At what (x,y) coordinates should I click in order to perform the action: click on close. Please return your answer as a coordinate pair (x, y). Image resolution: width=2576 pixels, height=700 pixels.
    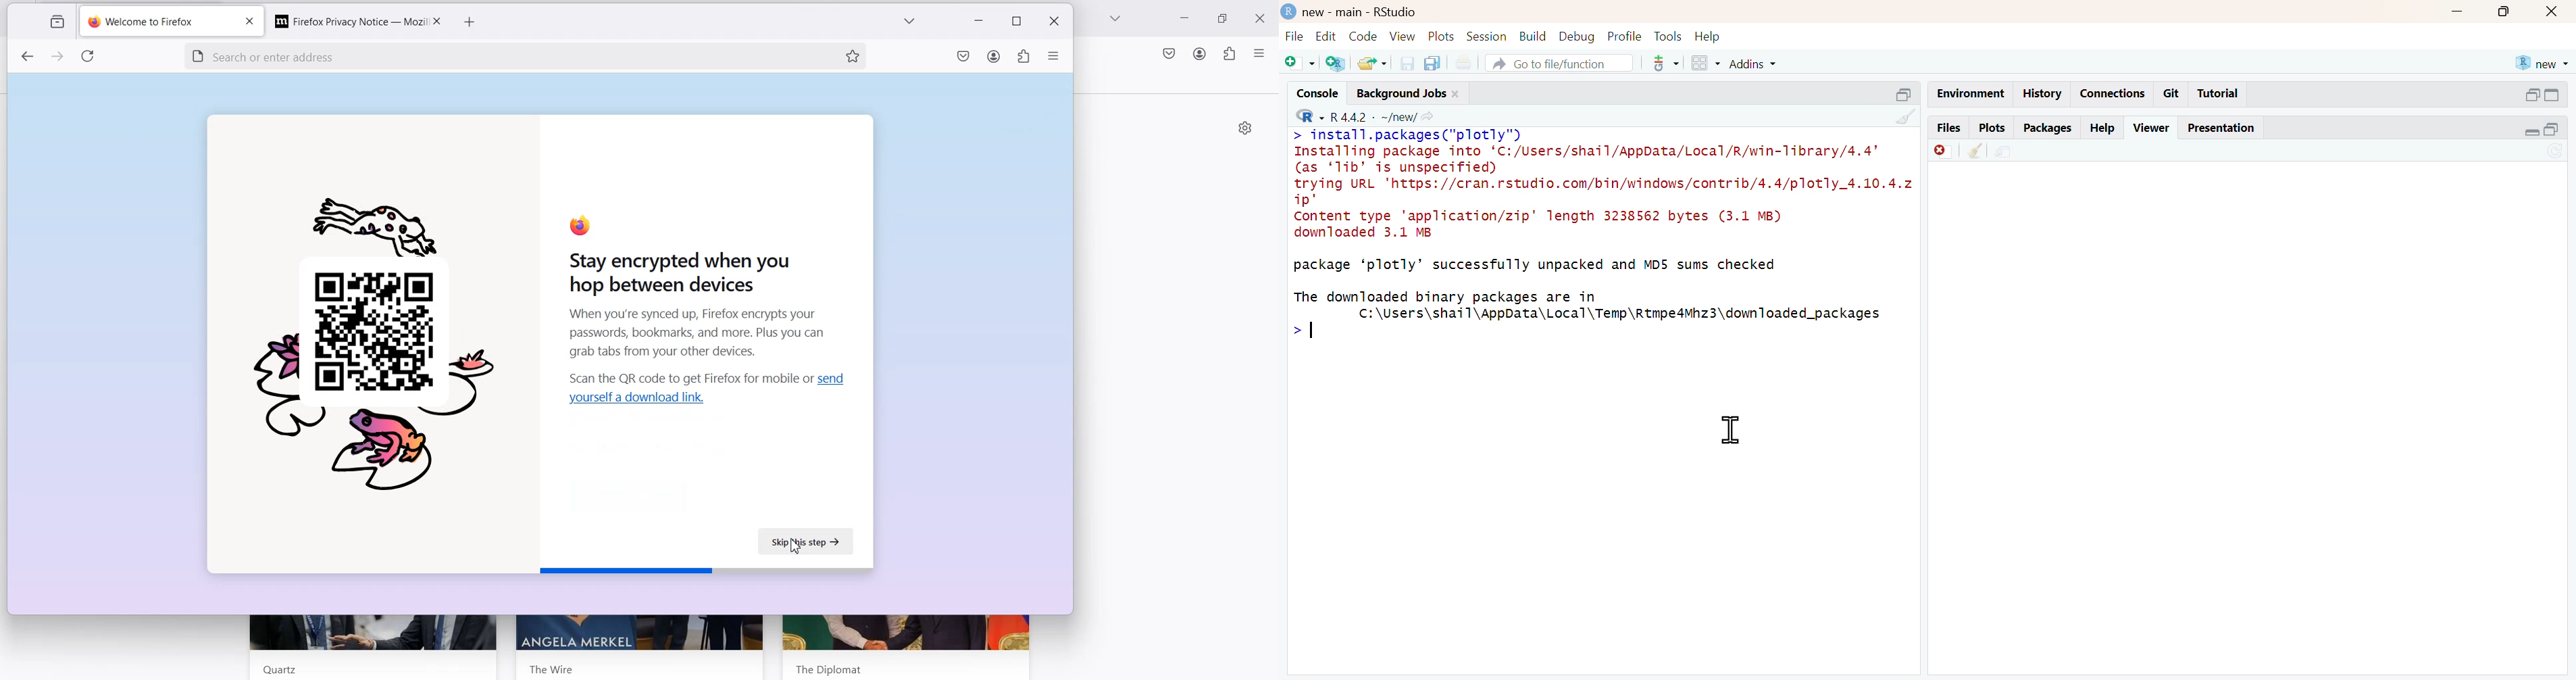
    Looking at the image, I should click on (2555, 11).